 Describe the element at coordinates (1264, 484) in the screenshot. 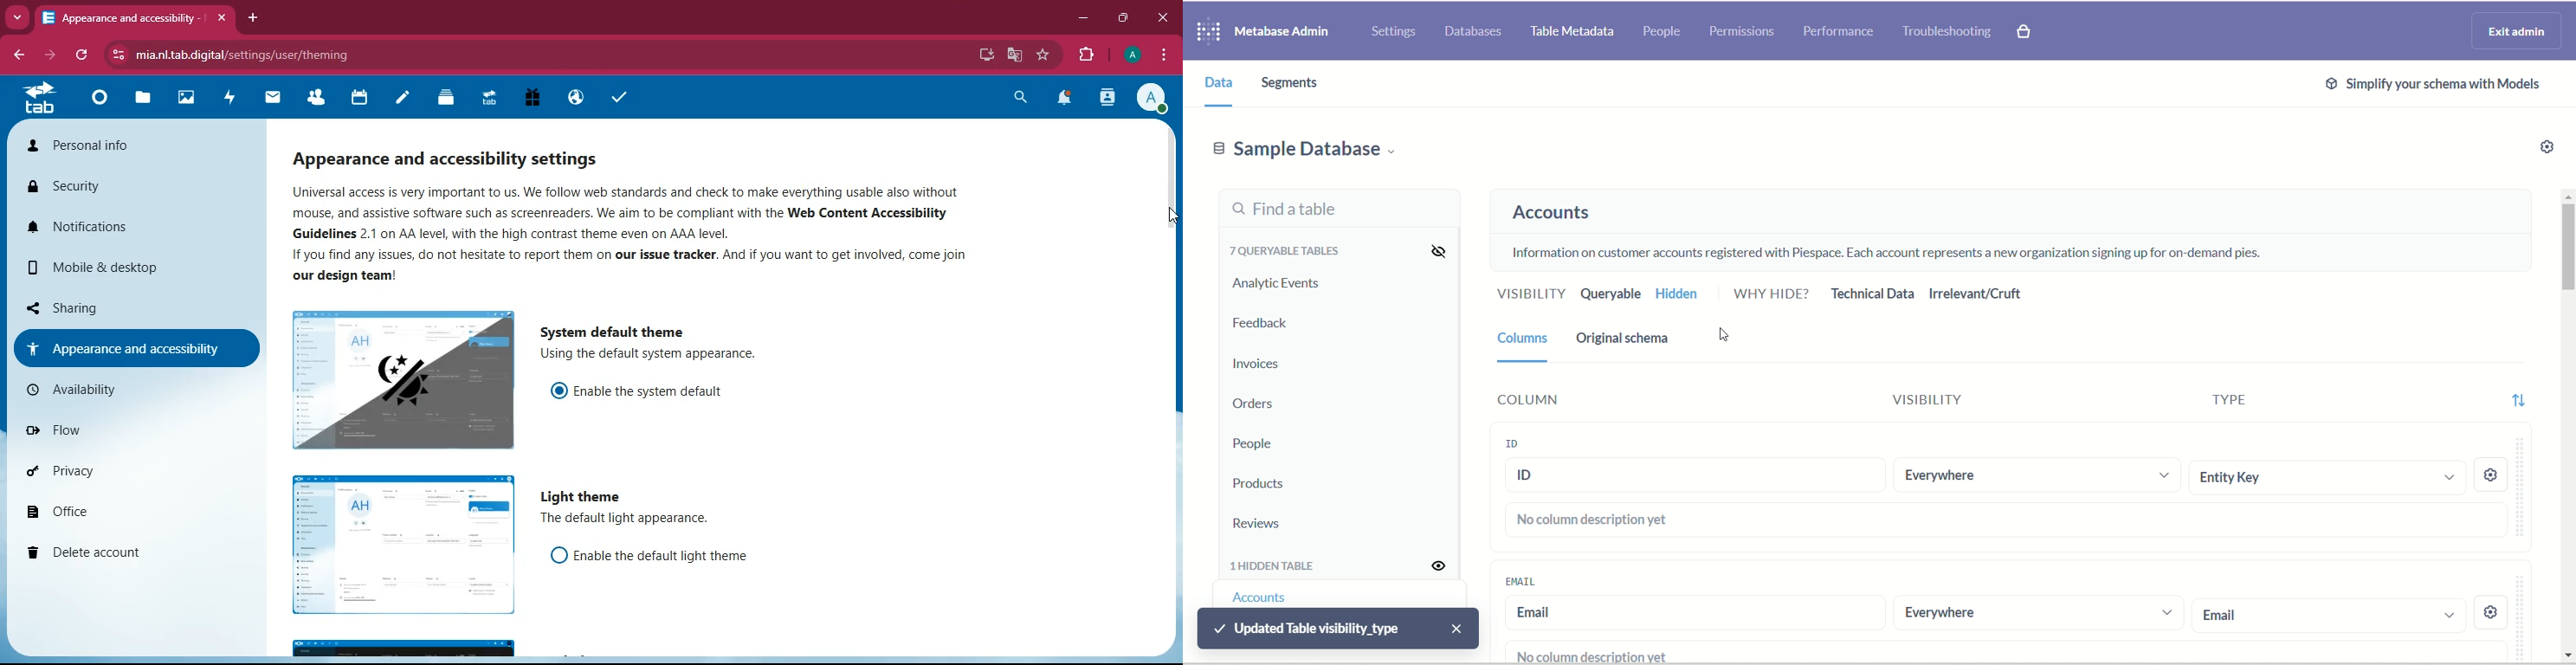

I see `products` at that location.